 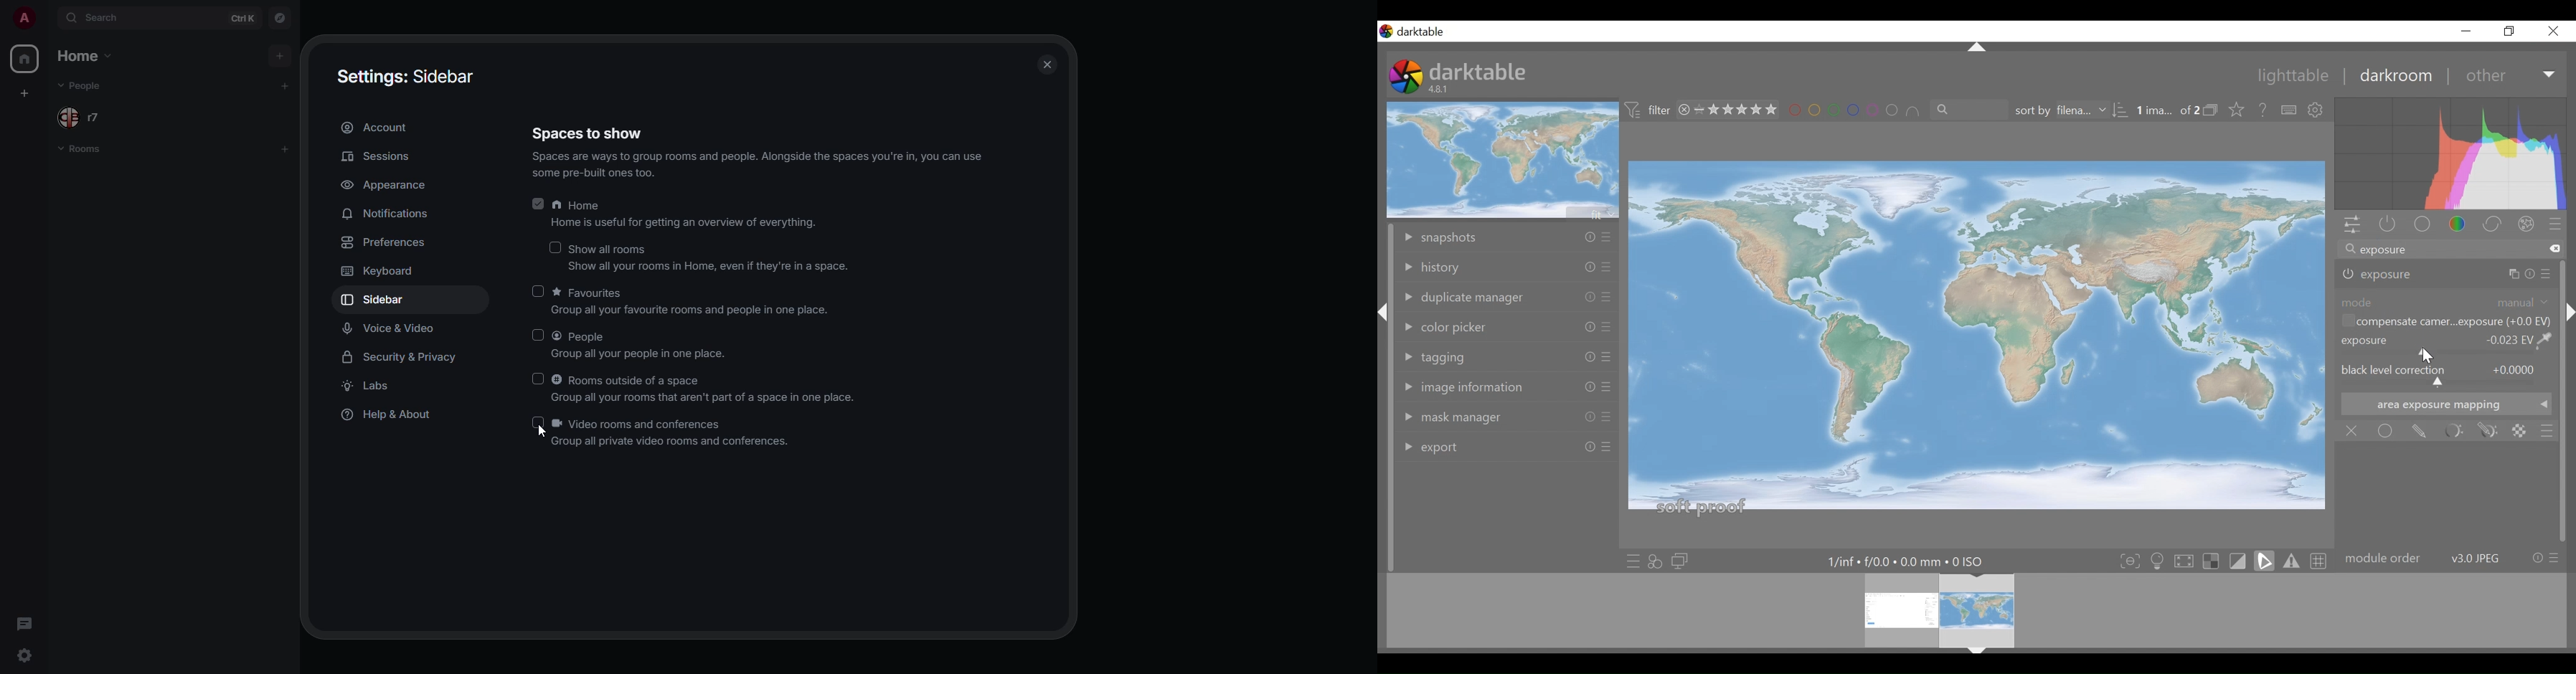 I want to click on export, so click(x=1443, y=445).